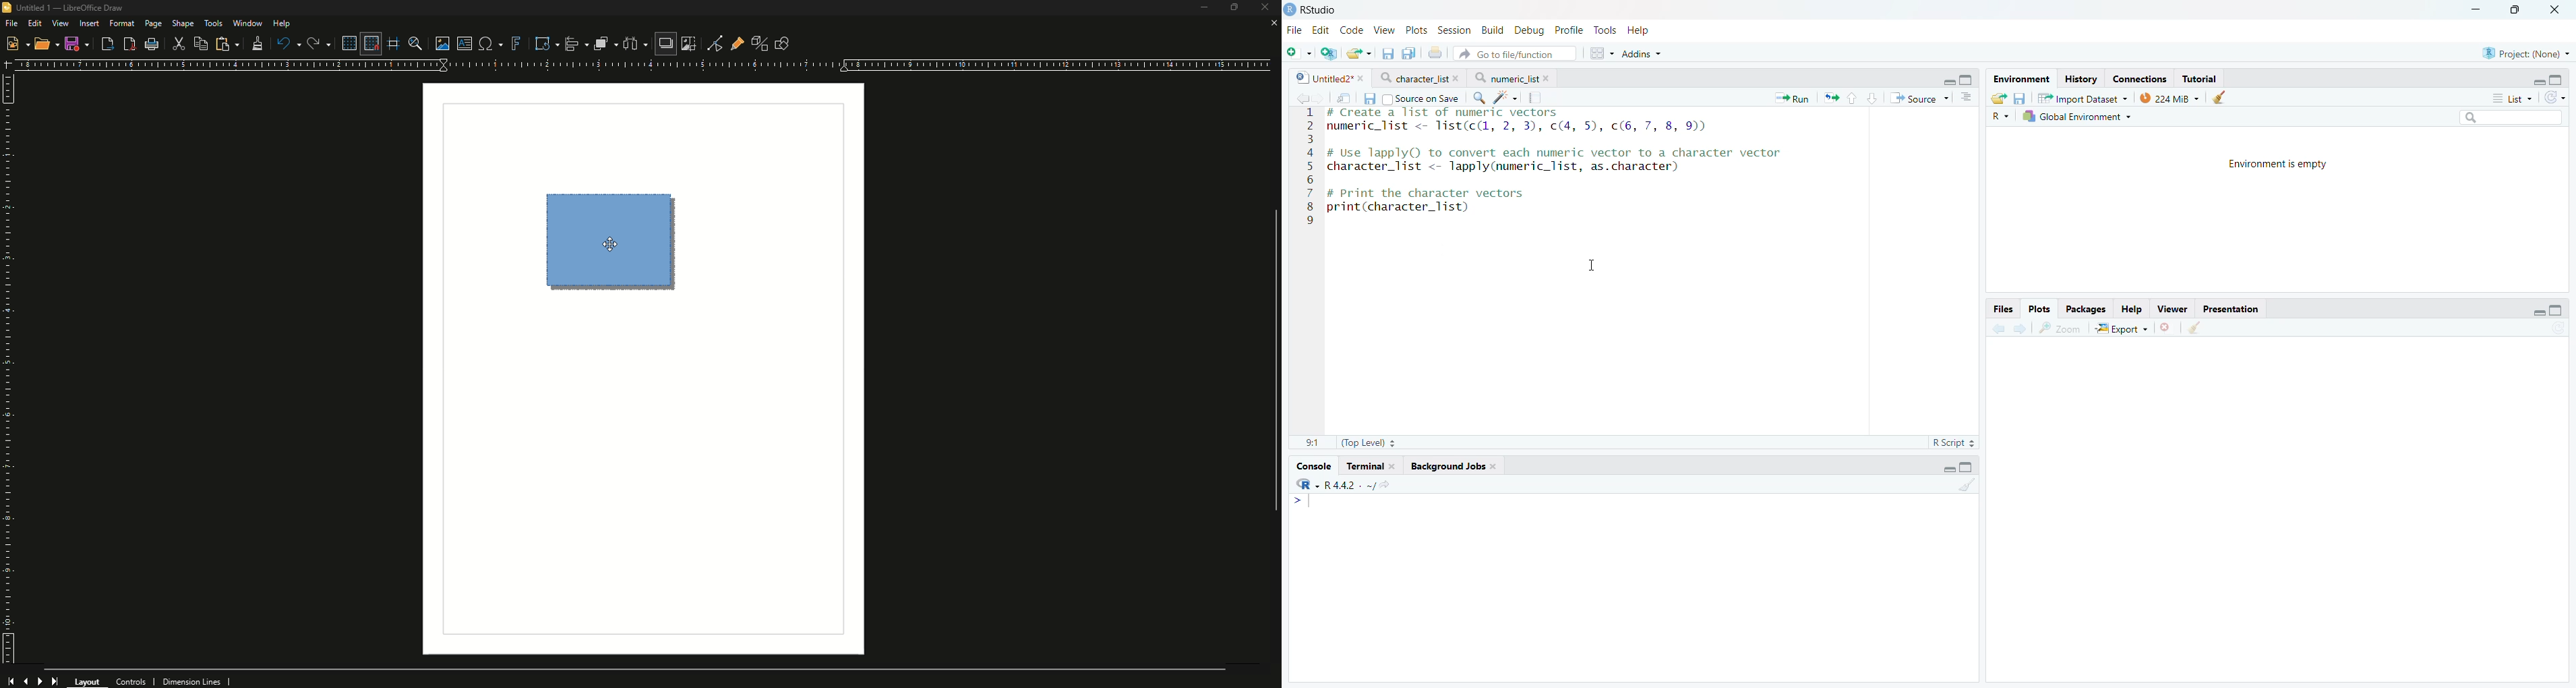  I want to click on Save all open files, so click(1409, 53).